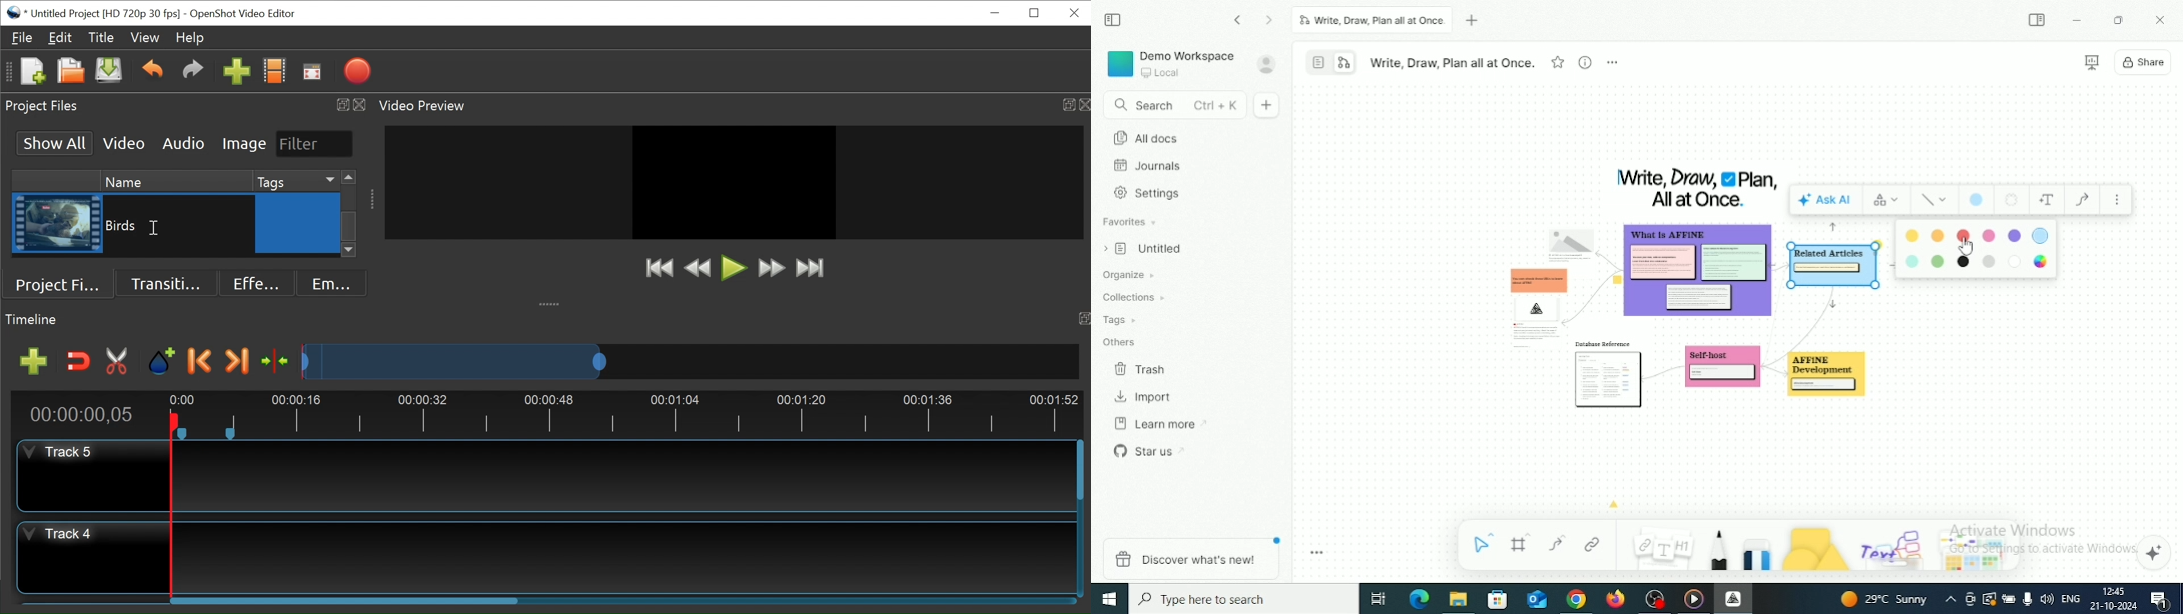 The width and height of the screenshot is (2184, 616). I want to click on Restore, so click(1035, 12).